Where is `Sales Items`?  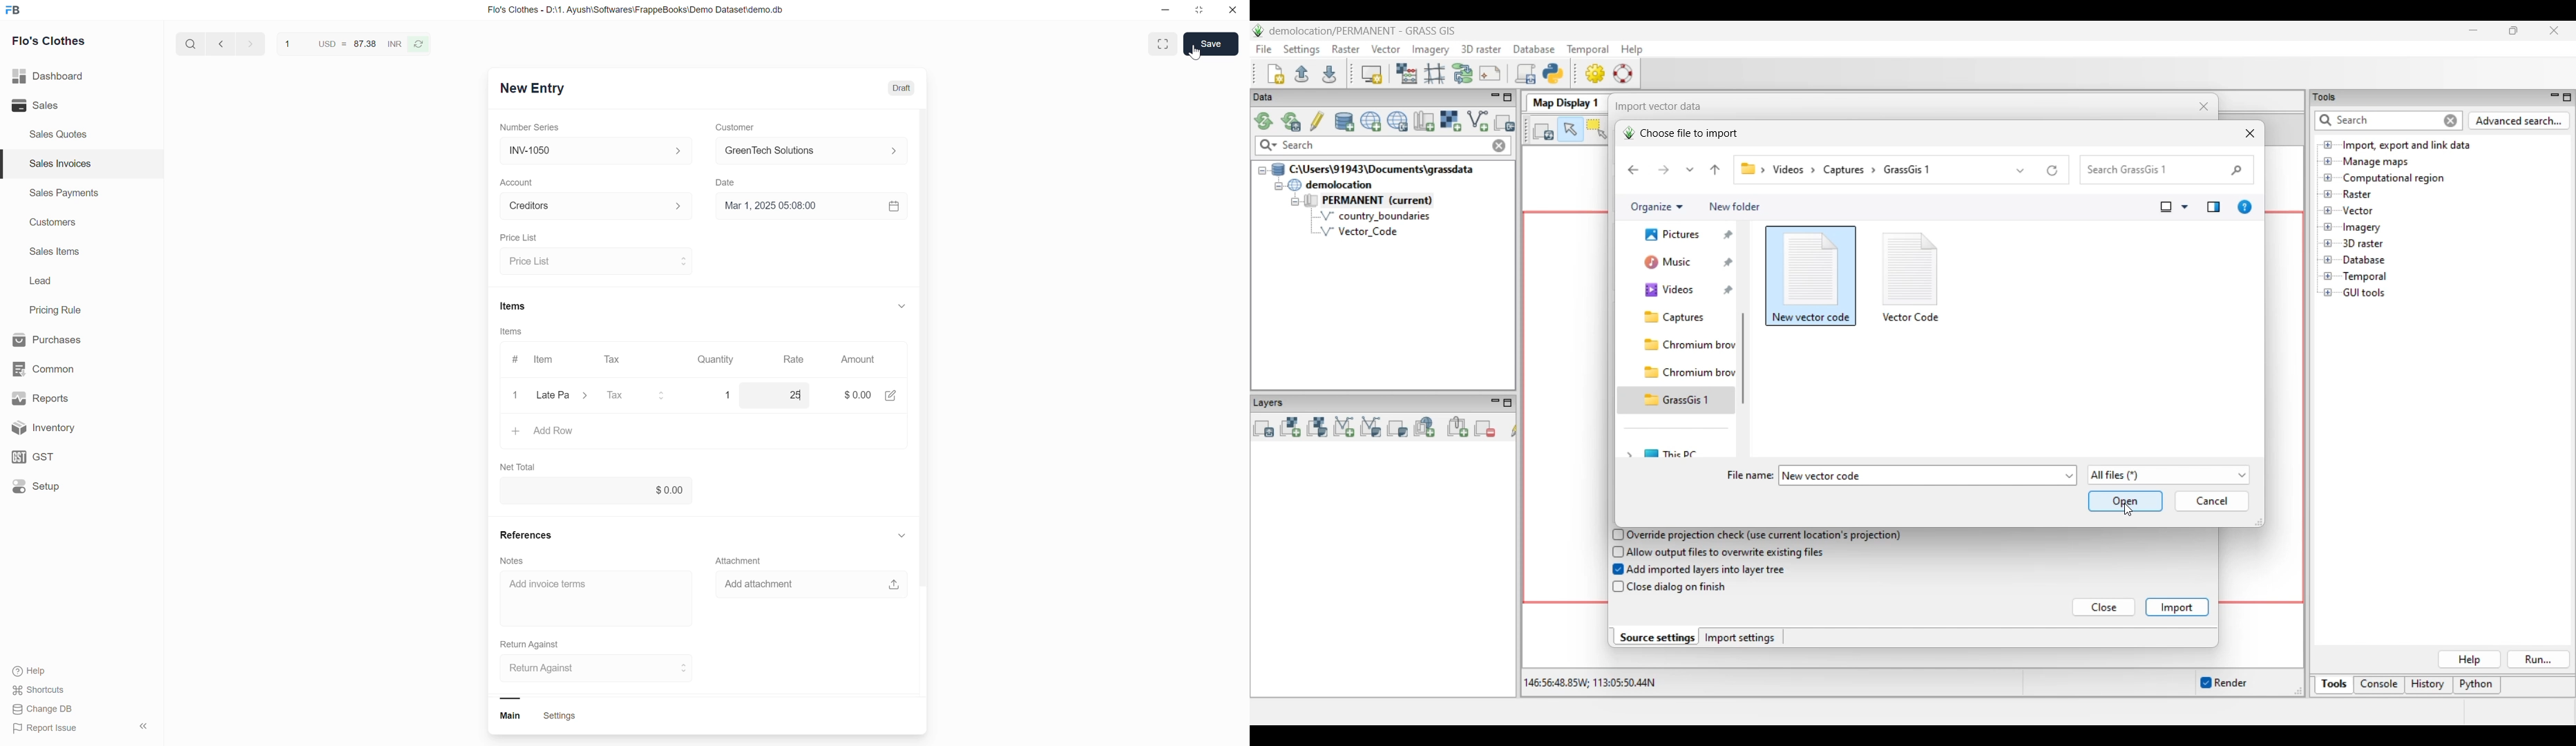
Sales Items is located at coordinates (55, 252).